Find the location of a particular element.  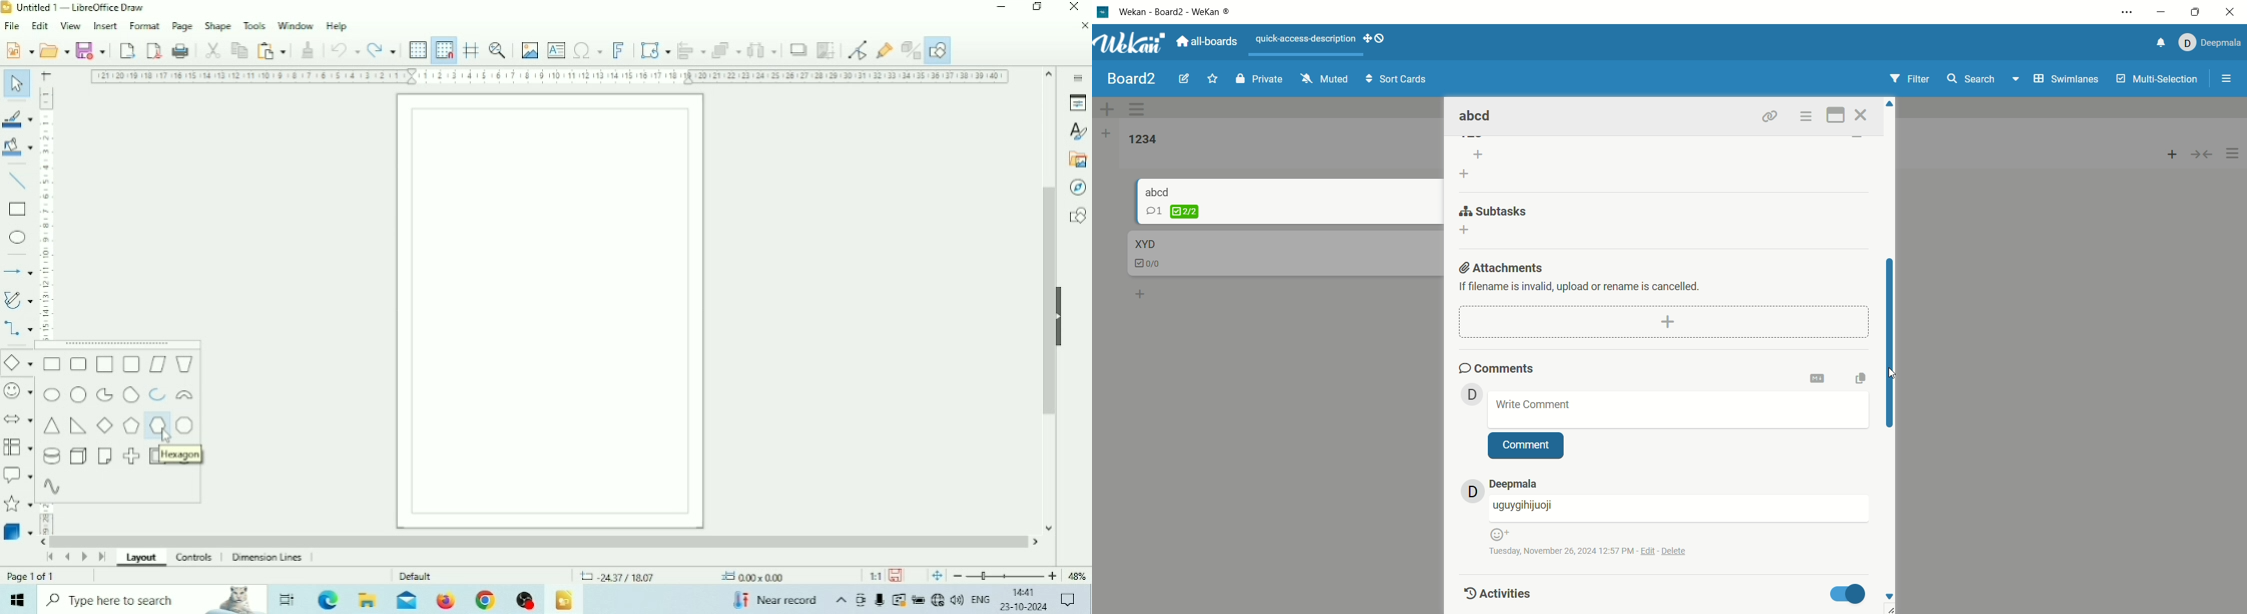

Show hidden icons is located at coordinates (841, 601).